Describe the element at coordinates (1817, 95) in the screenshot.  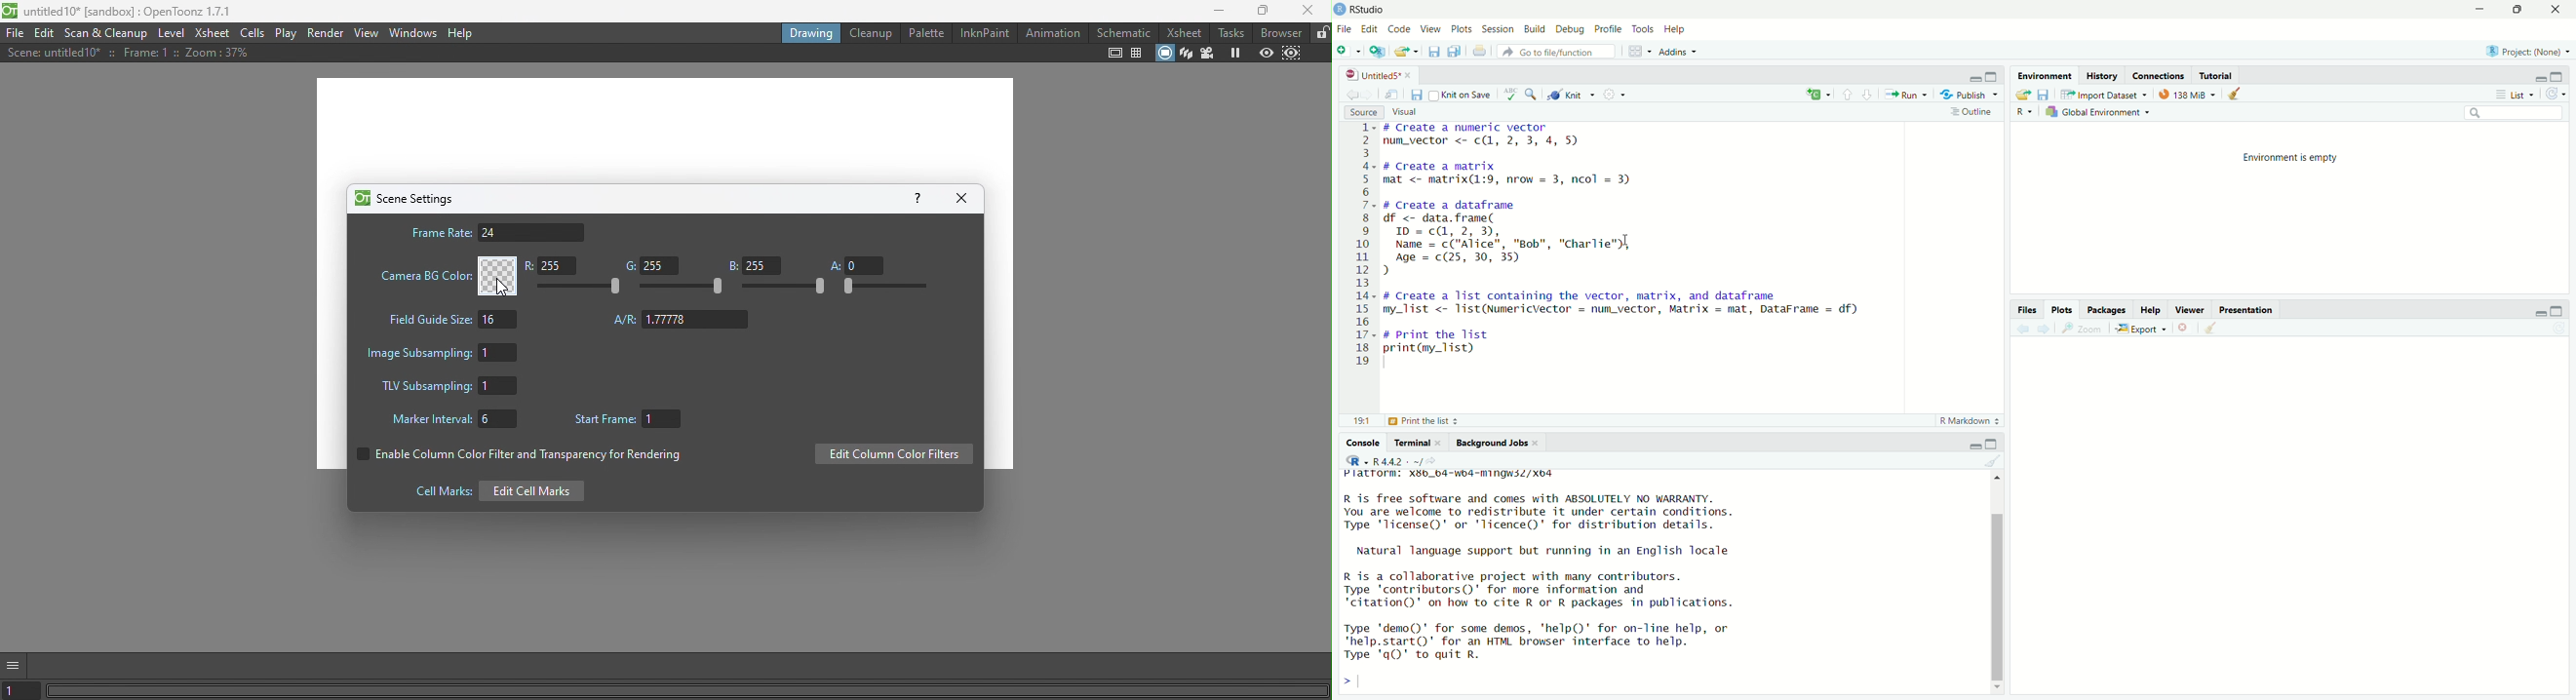
I see `add` at that location.